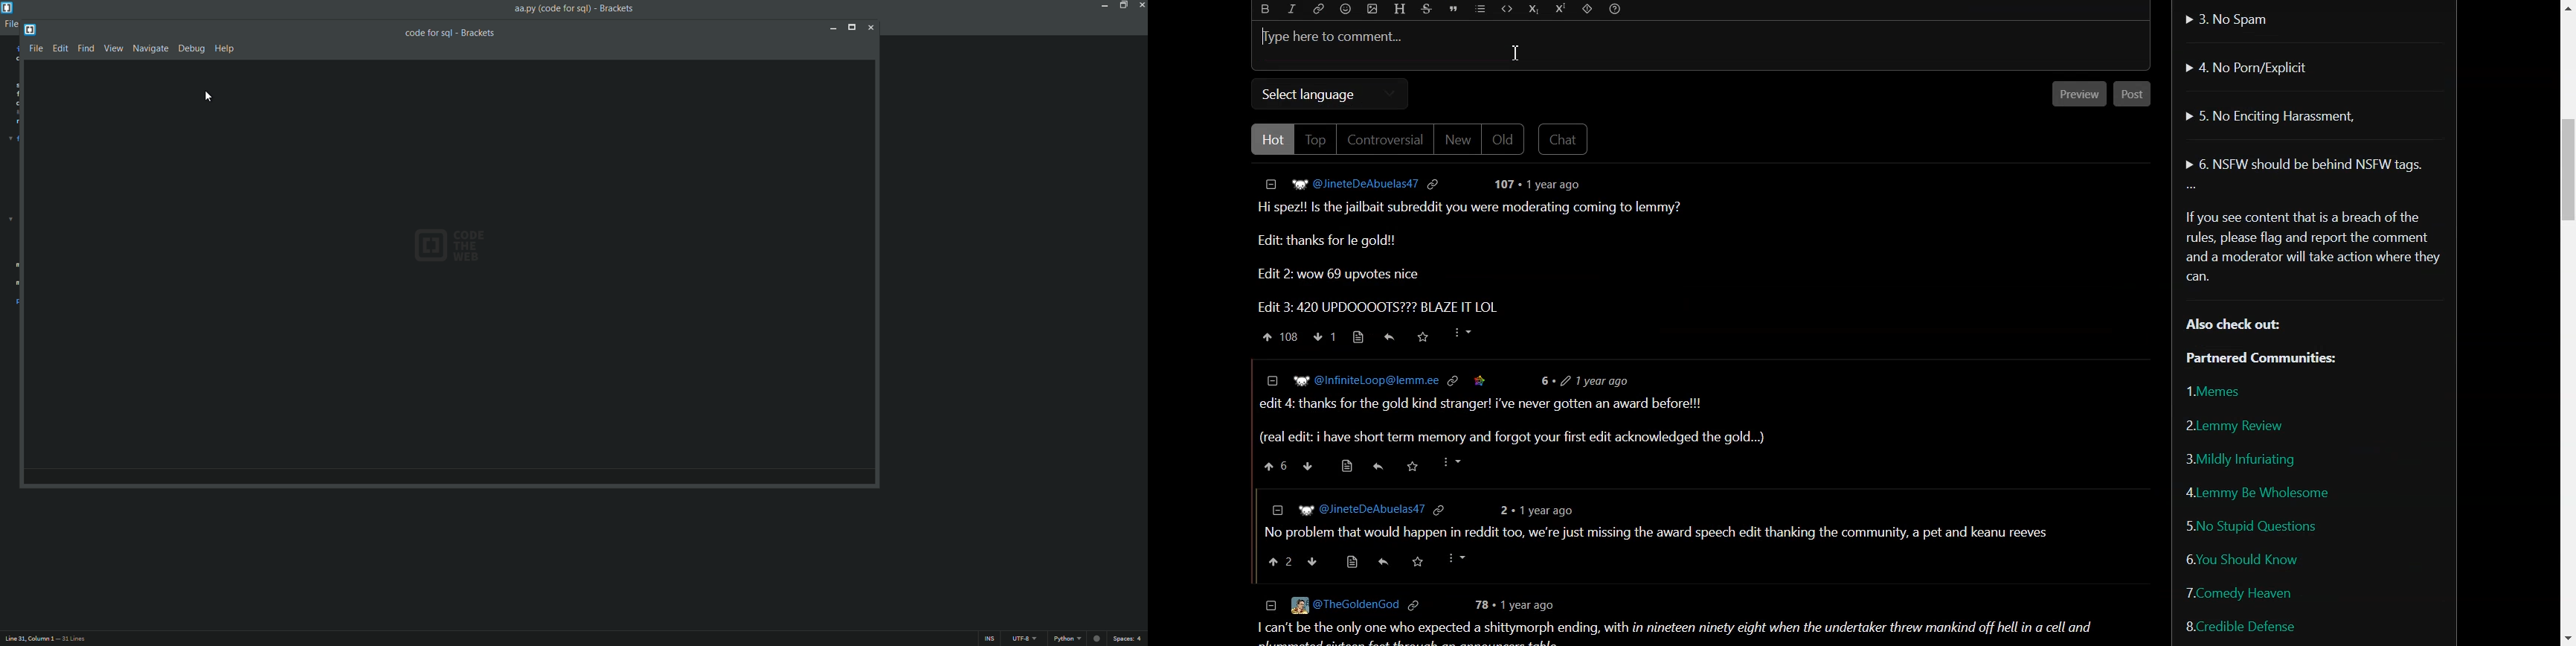 The height and width of the screenshot is (672, 2576). I want to click on Superscript, so click(1560, 10).